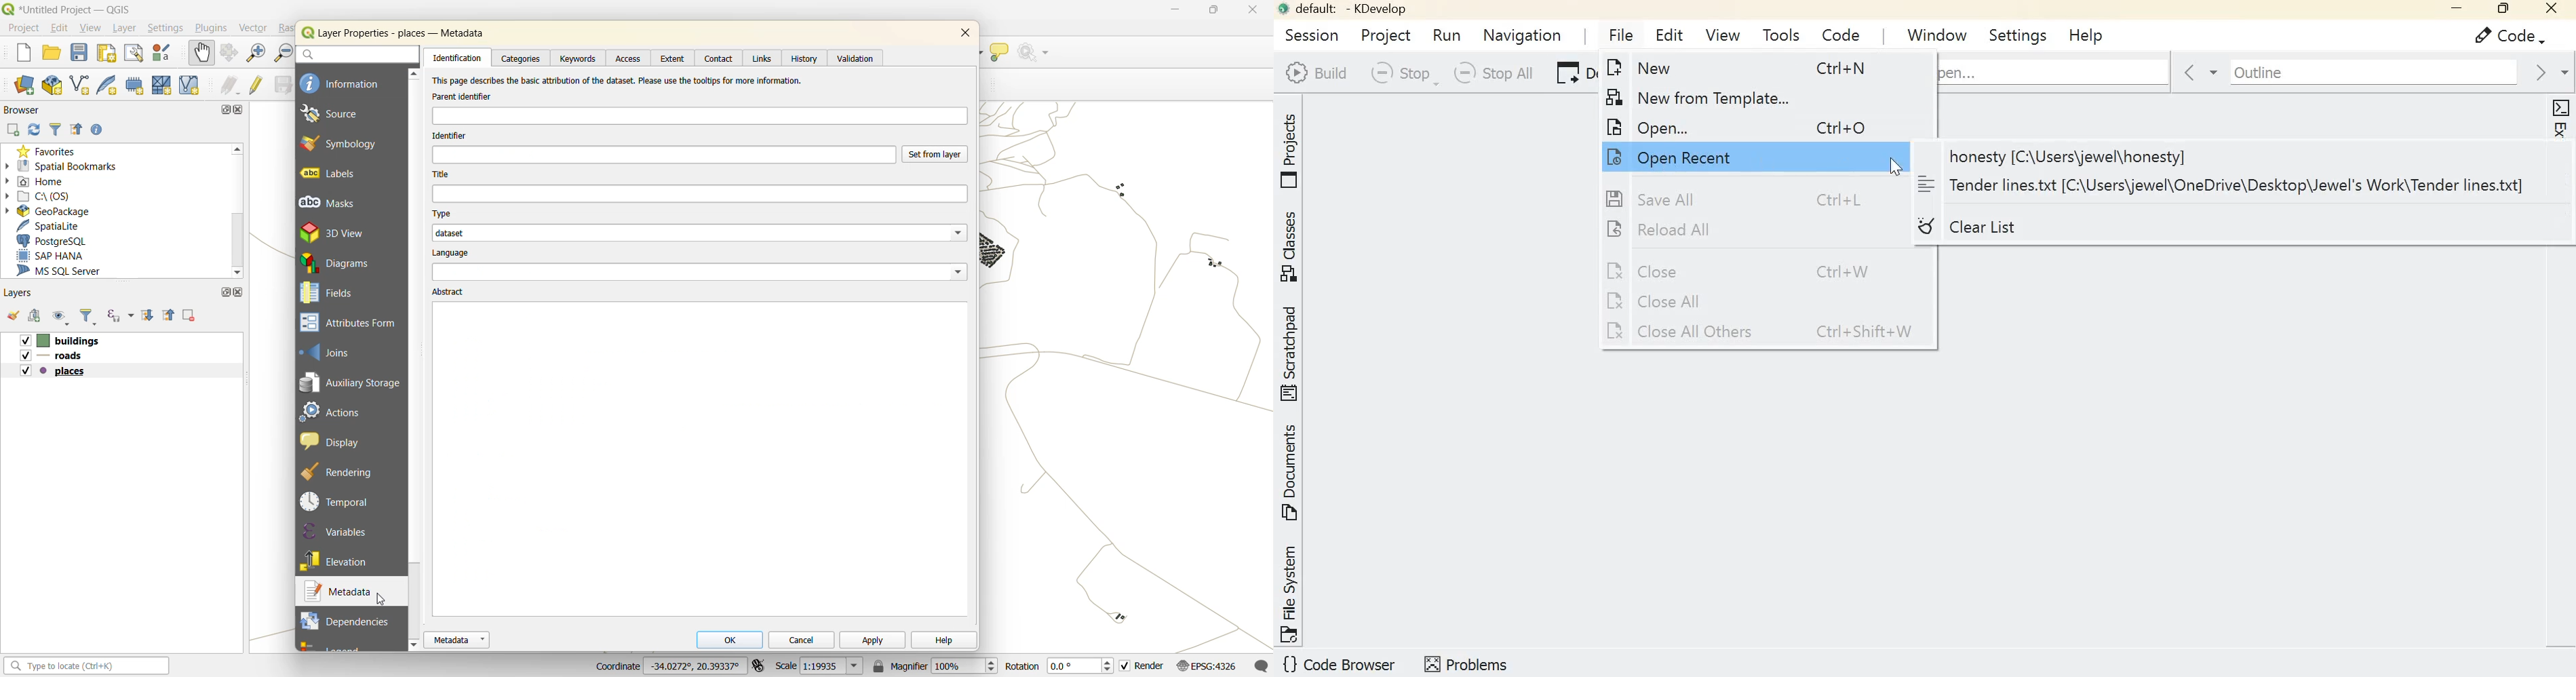  What do you see at coordinates (167, 29) in the screenshot?
I see `settings` at bounding box center [167, 29].